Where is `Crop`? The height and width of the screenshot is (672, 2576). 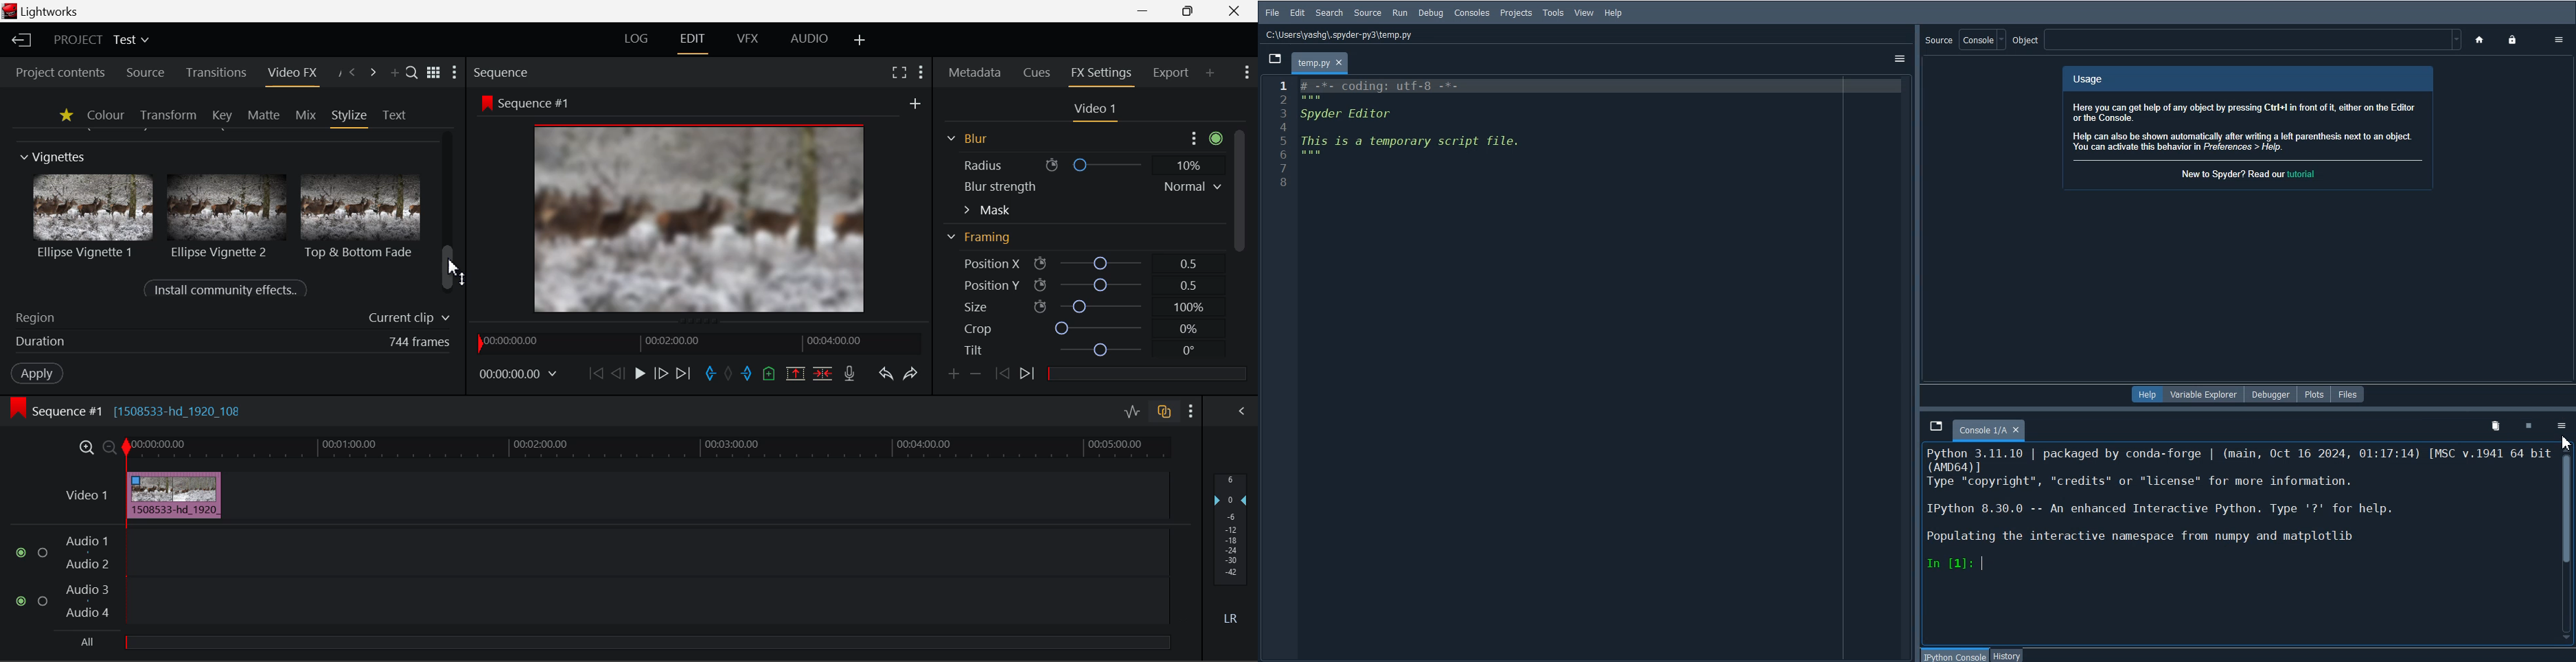
Crop is located at coordinates (1080, 329).